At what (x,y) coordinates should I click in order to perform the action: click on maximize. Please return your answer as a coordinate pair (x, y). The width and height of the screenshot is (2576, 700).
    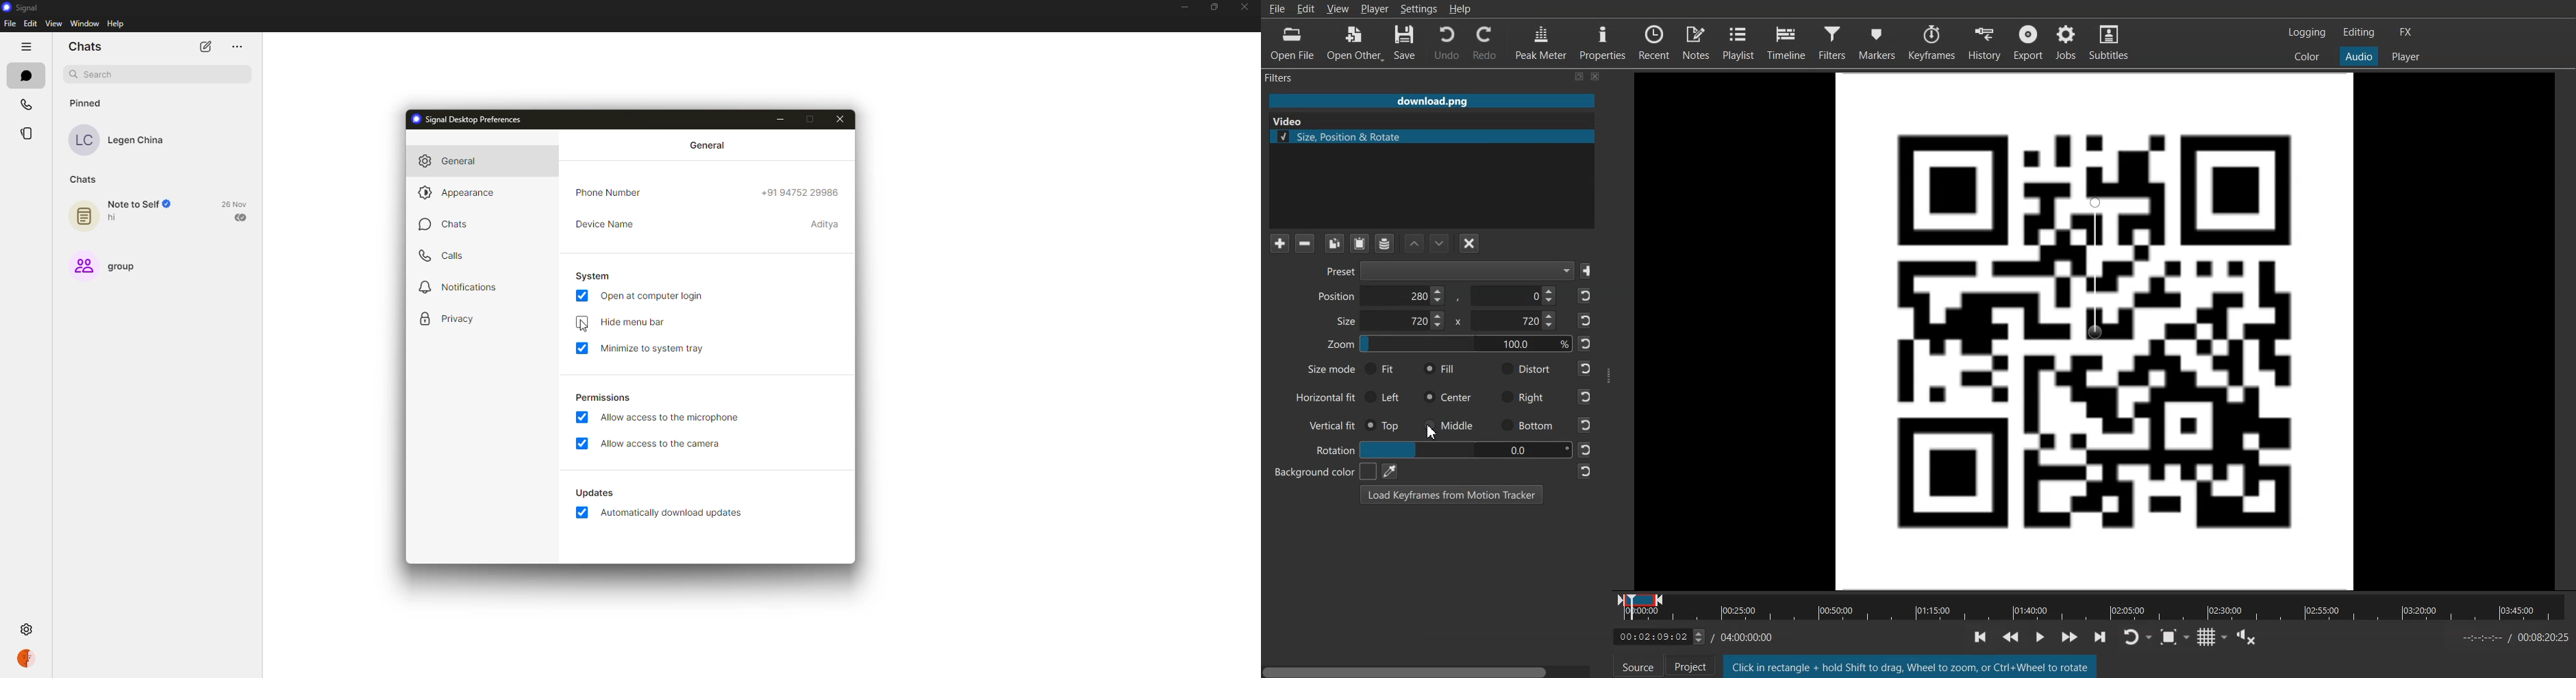
    Looking at the image, I should click on (809, 118).